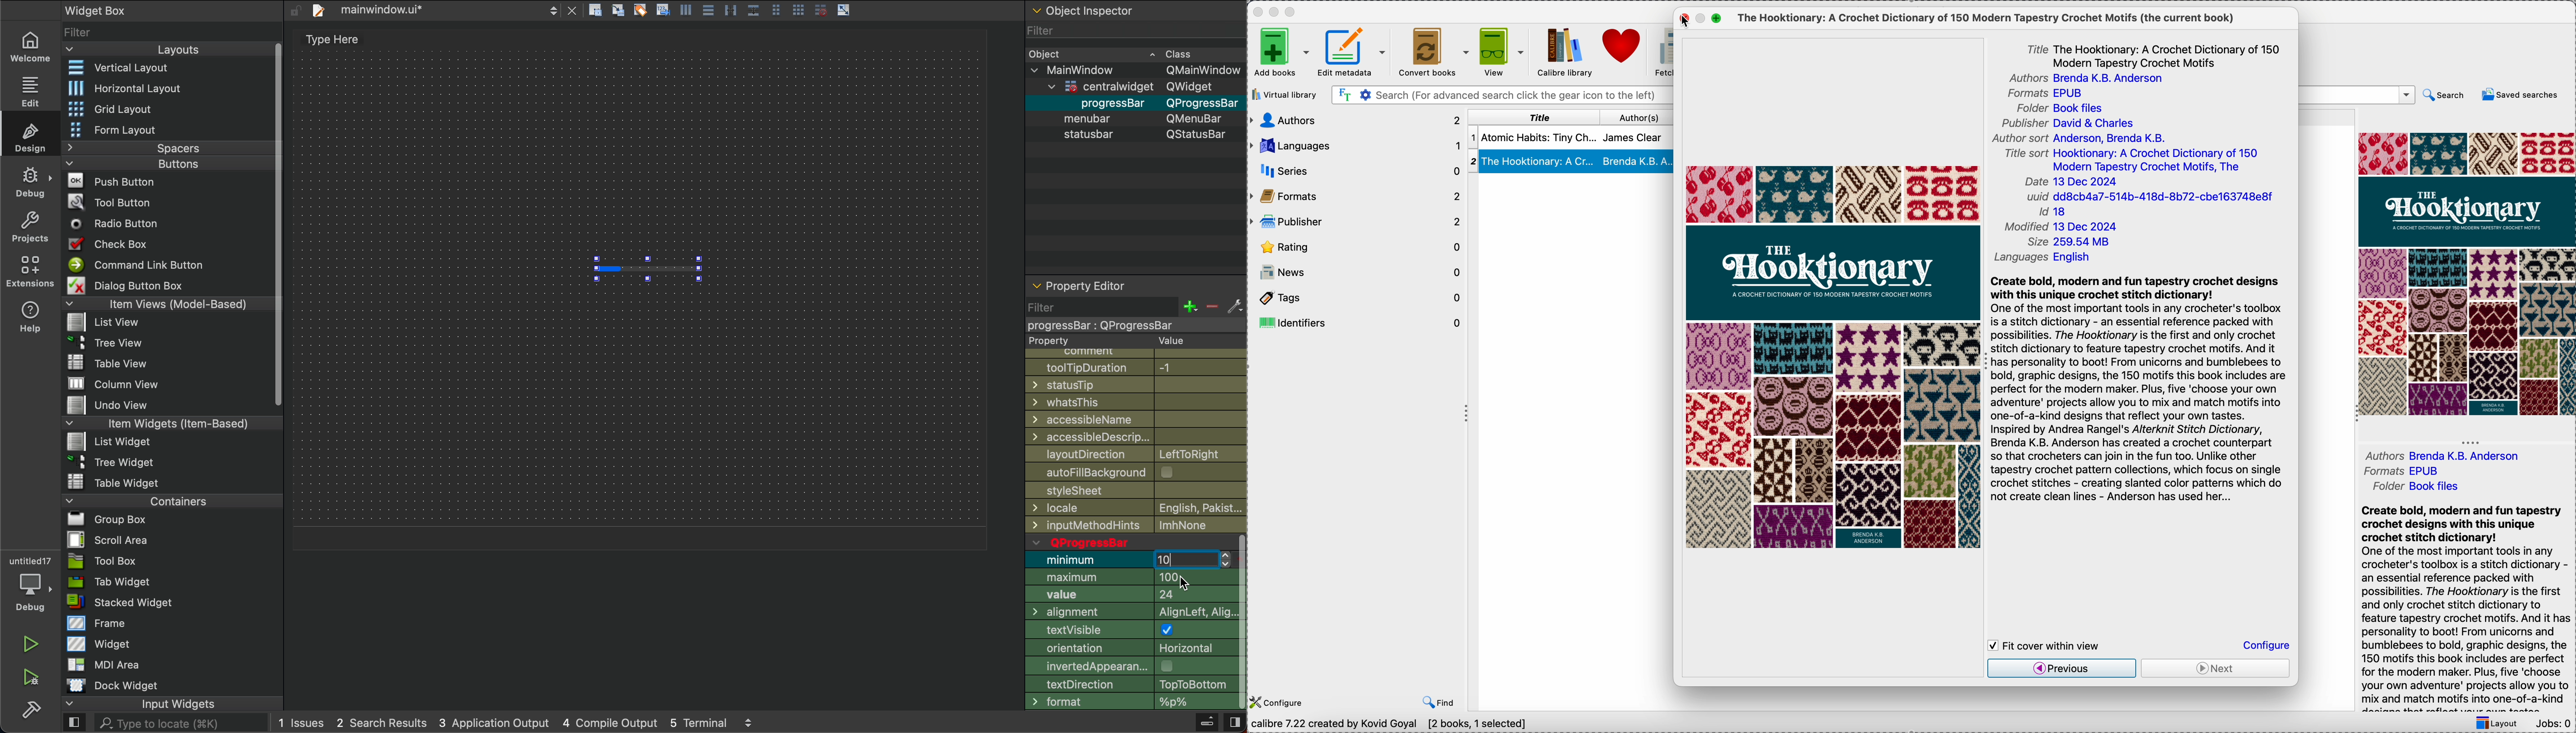 The image size is (2576, 756). Describe the element at coordinates (98, 623) in the screenshot. I see `Frame` at that location.